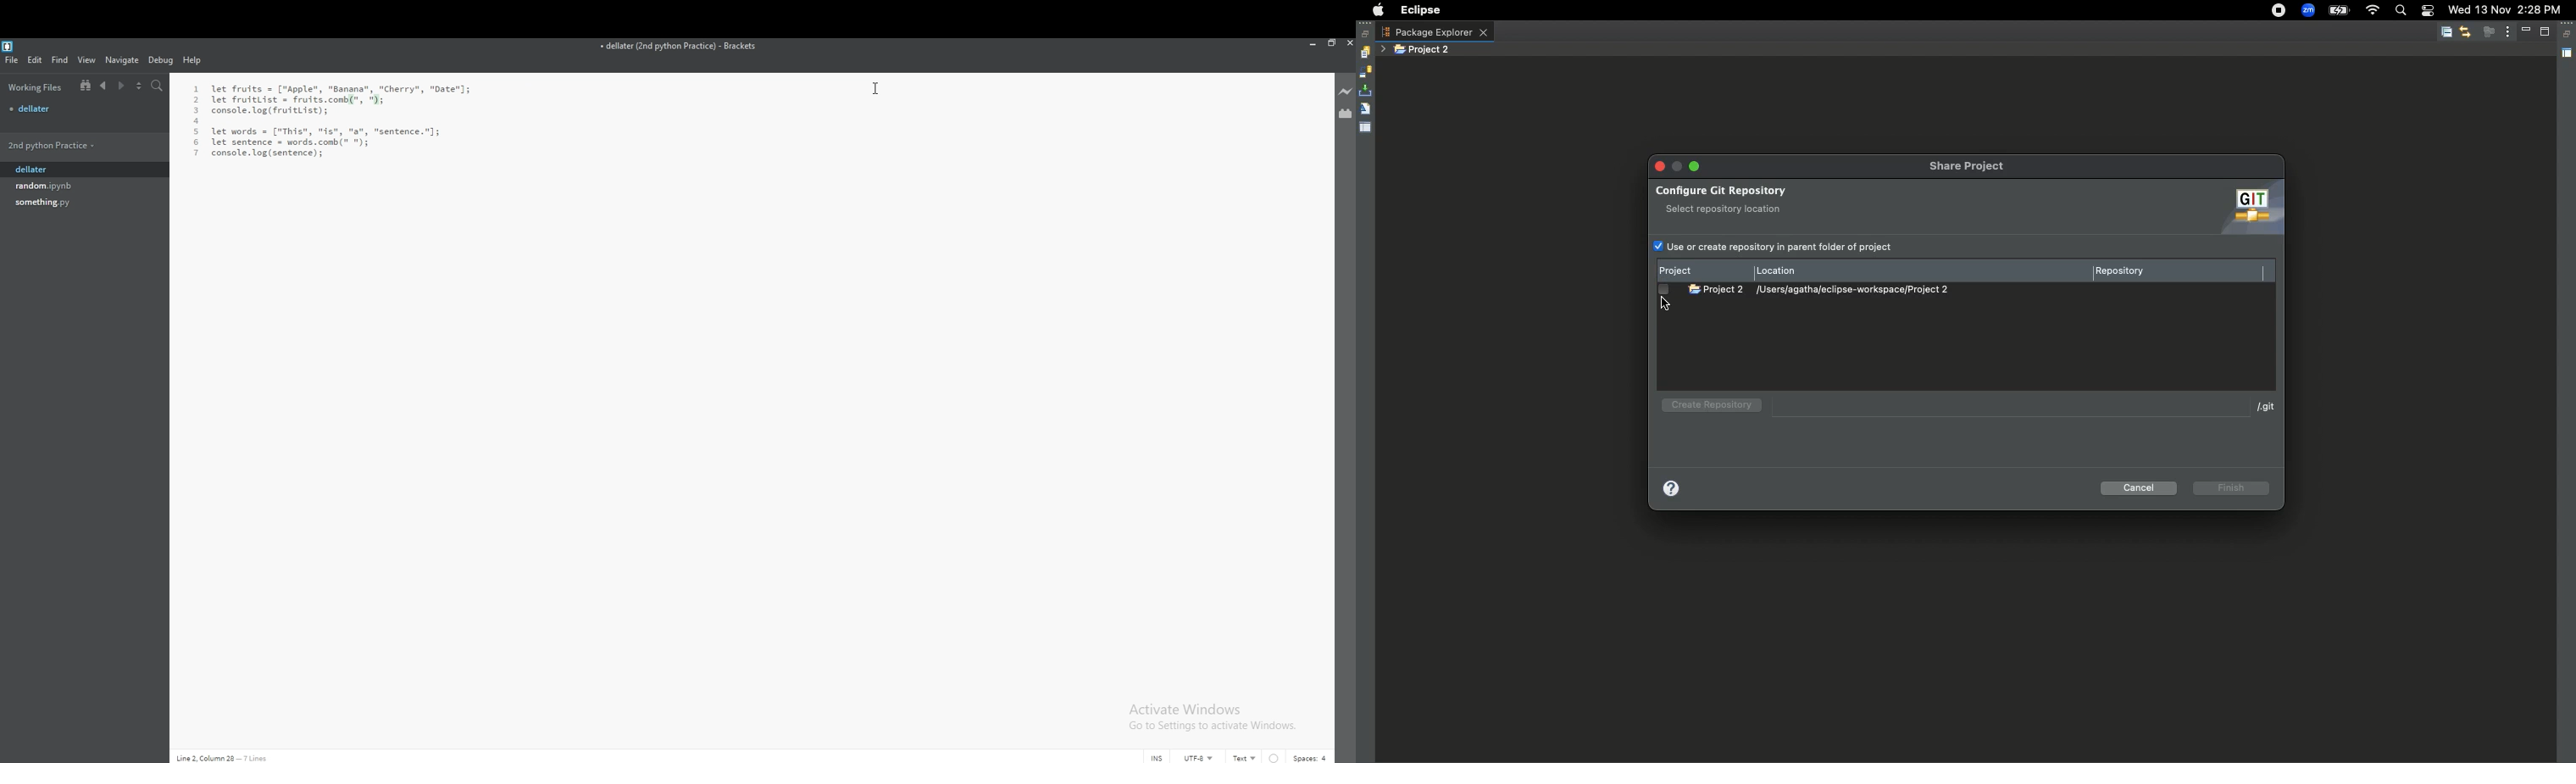  I want to click on dellater, so click(66, 170).